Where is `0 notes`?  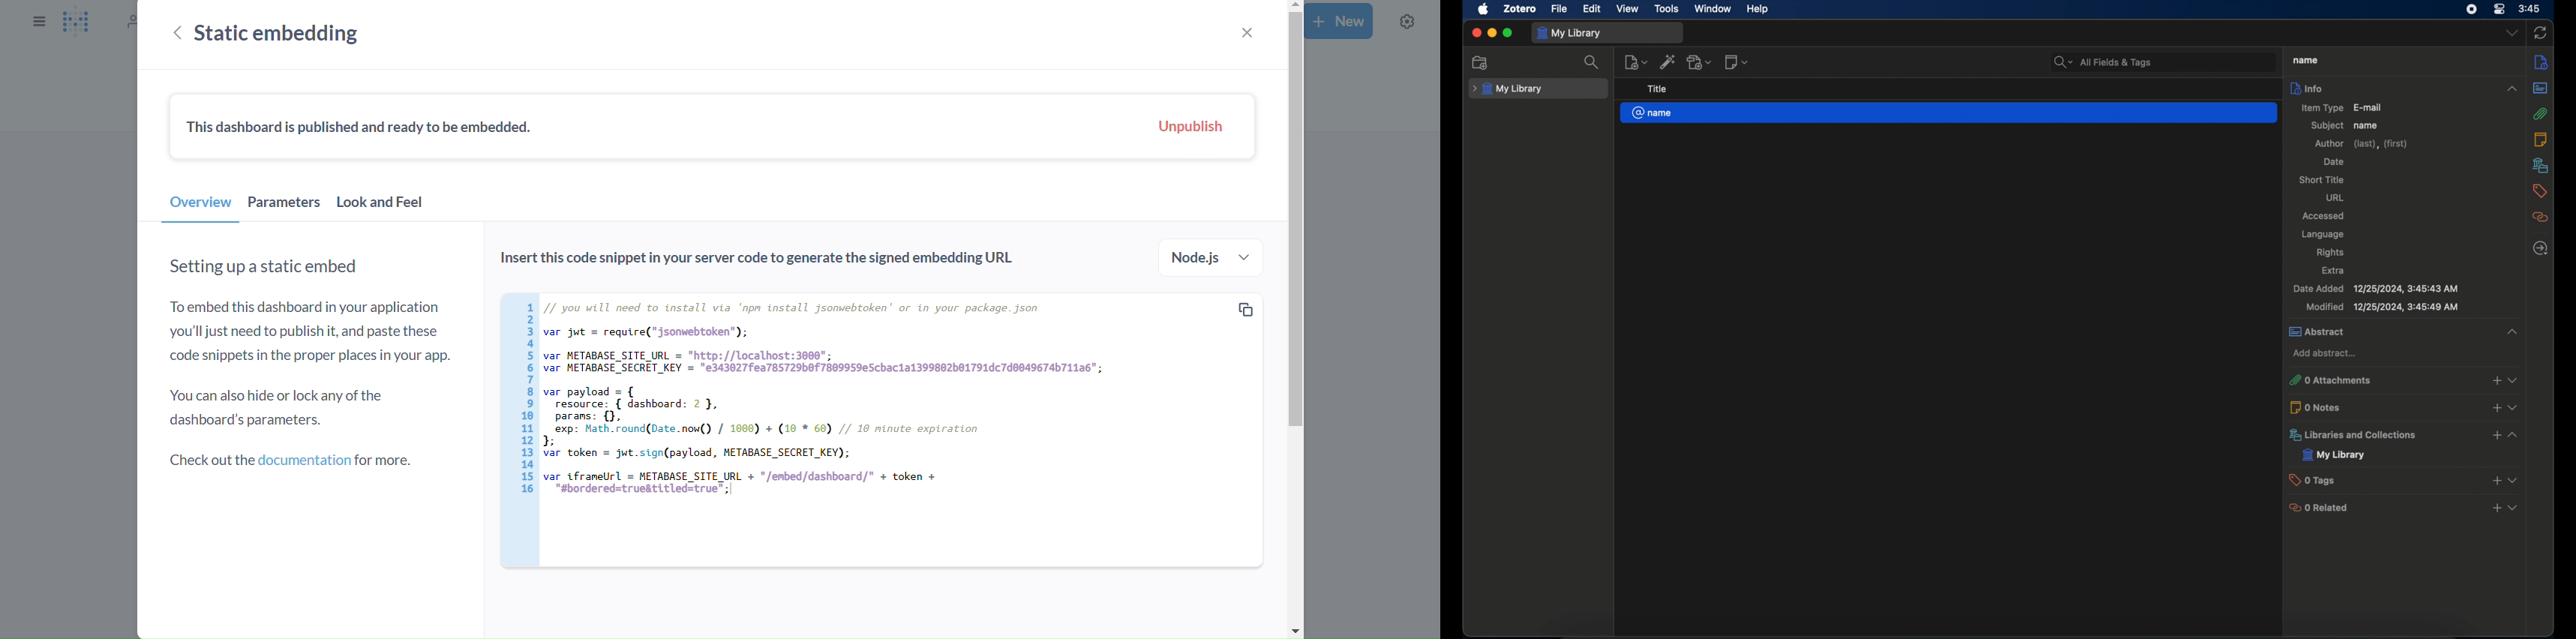 0 notes is located at coordinates (2406, 406).